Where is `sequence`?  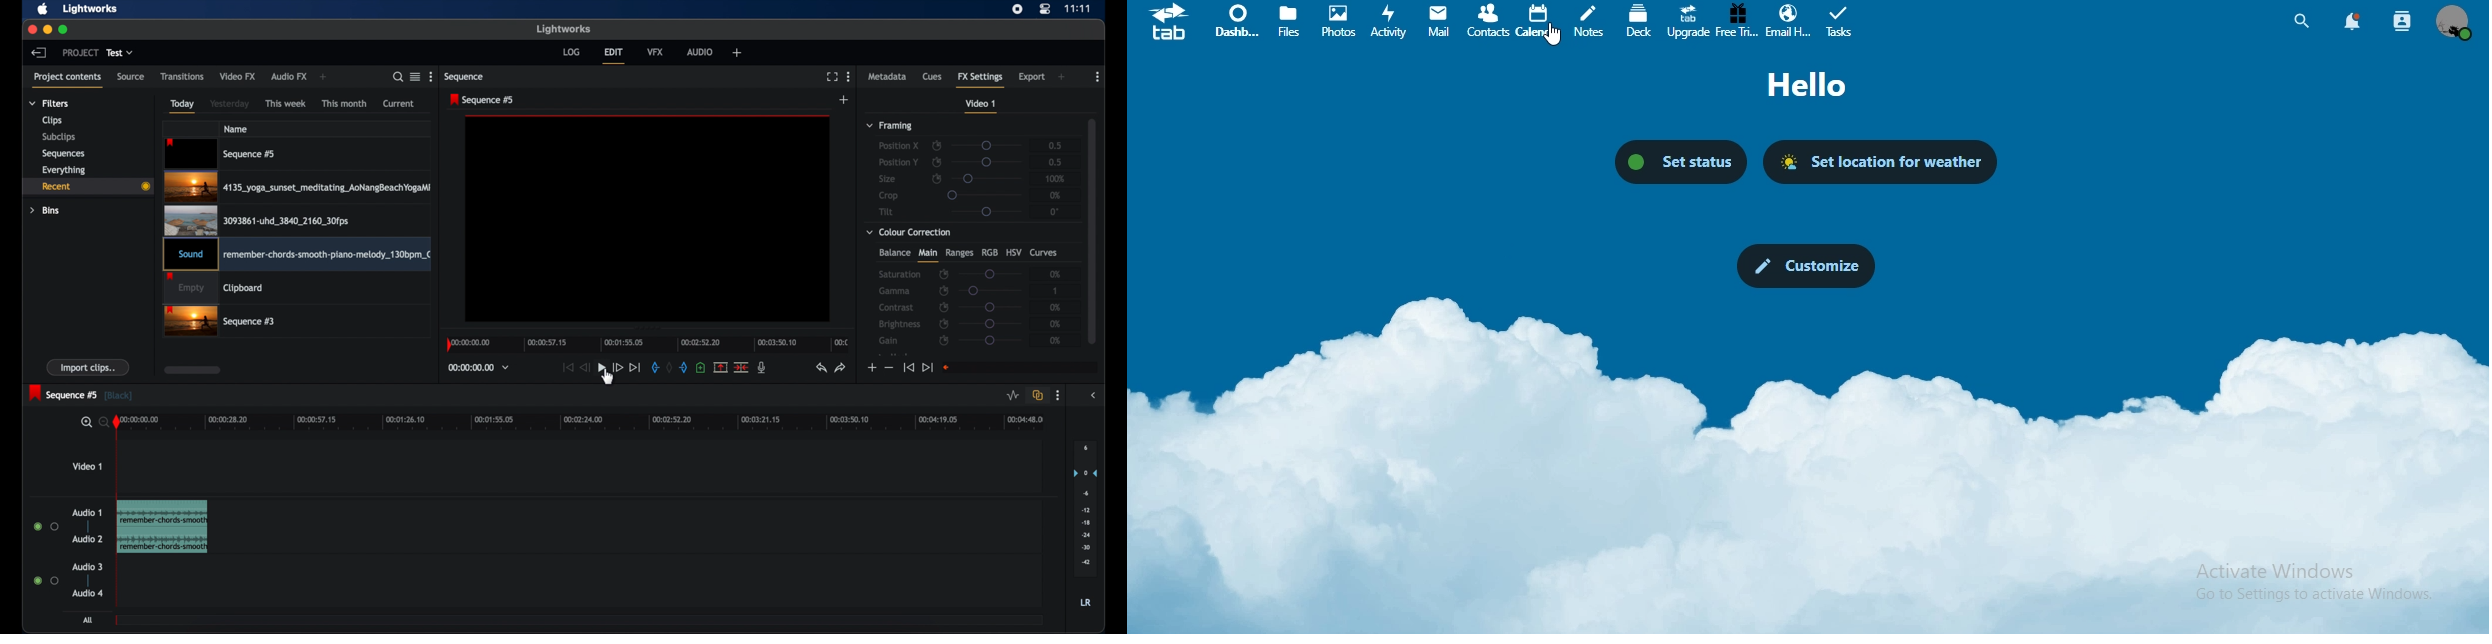
sequence is located at coordinates (464, 76).